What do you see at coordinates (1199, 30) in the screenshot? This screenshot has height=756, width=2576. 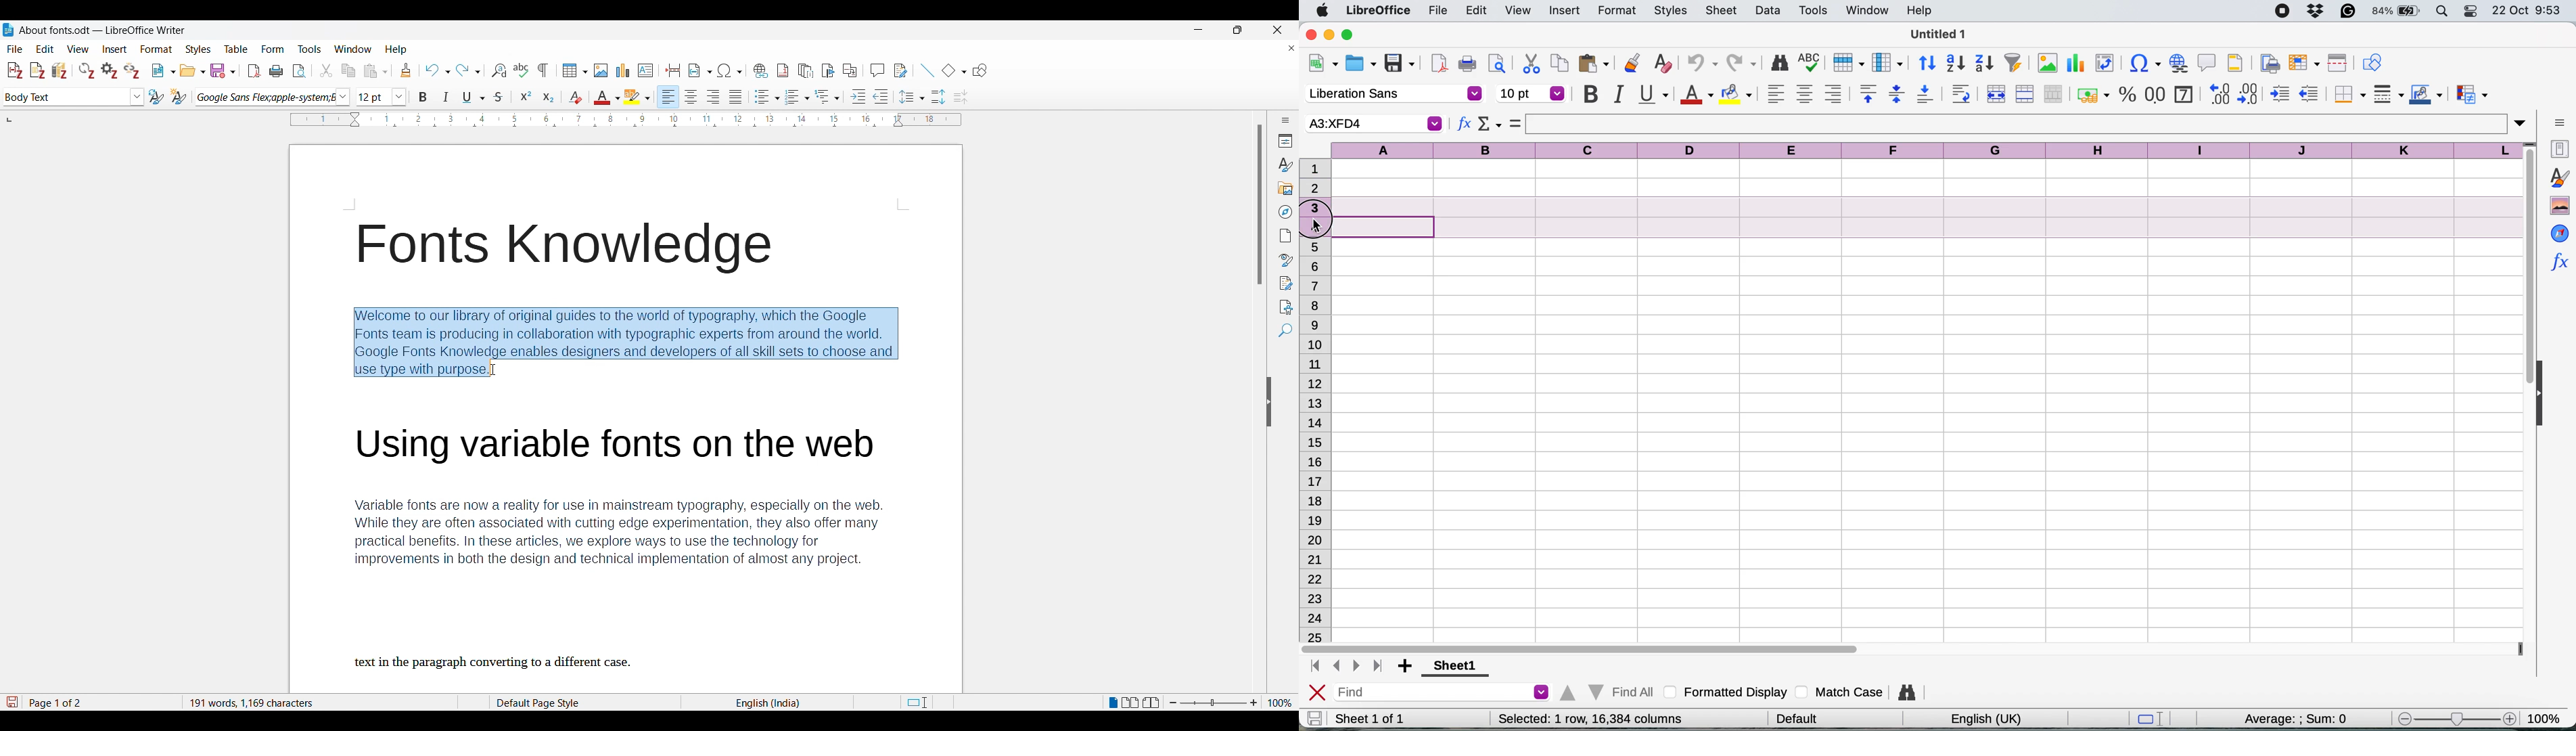 I see `Minimize` at bounding box center [1199, 30].